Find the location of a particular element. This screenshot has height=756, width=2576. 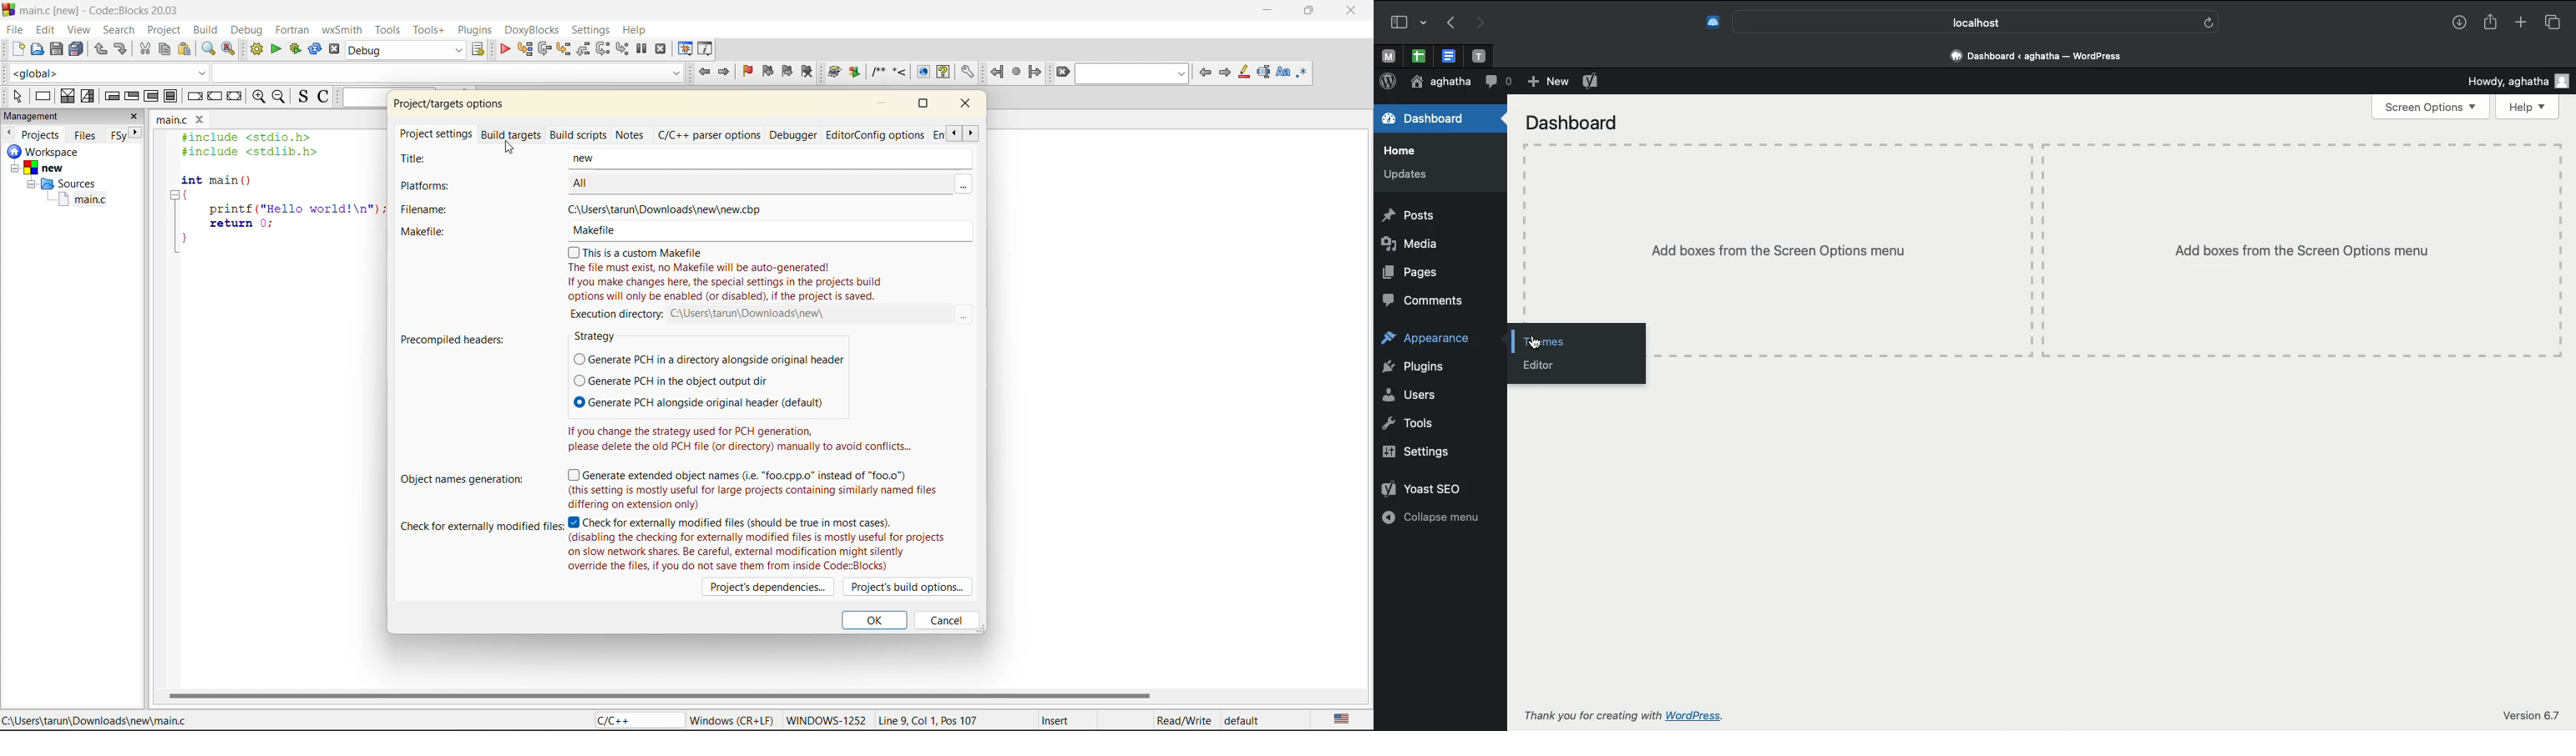

Tools is located at coordinates (1408, 424).